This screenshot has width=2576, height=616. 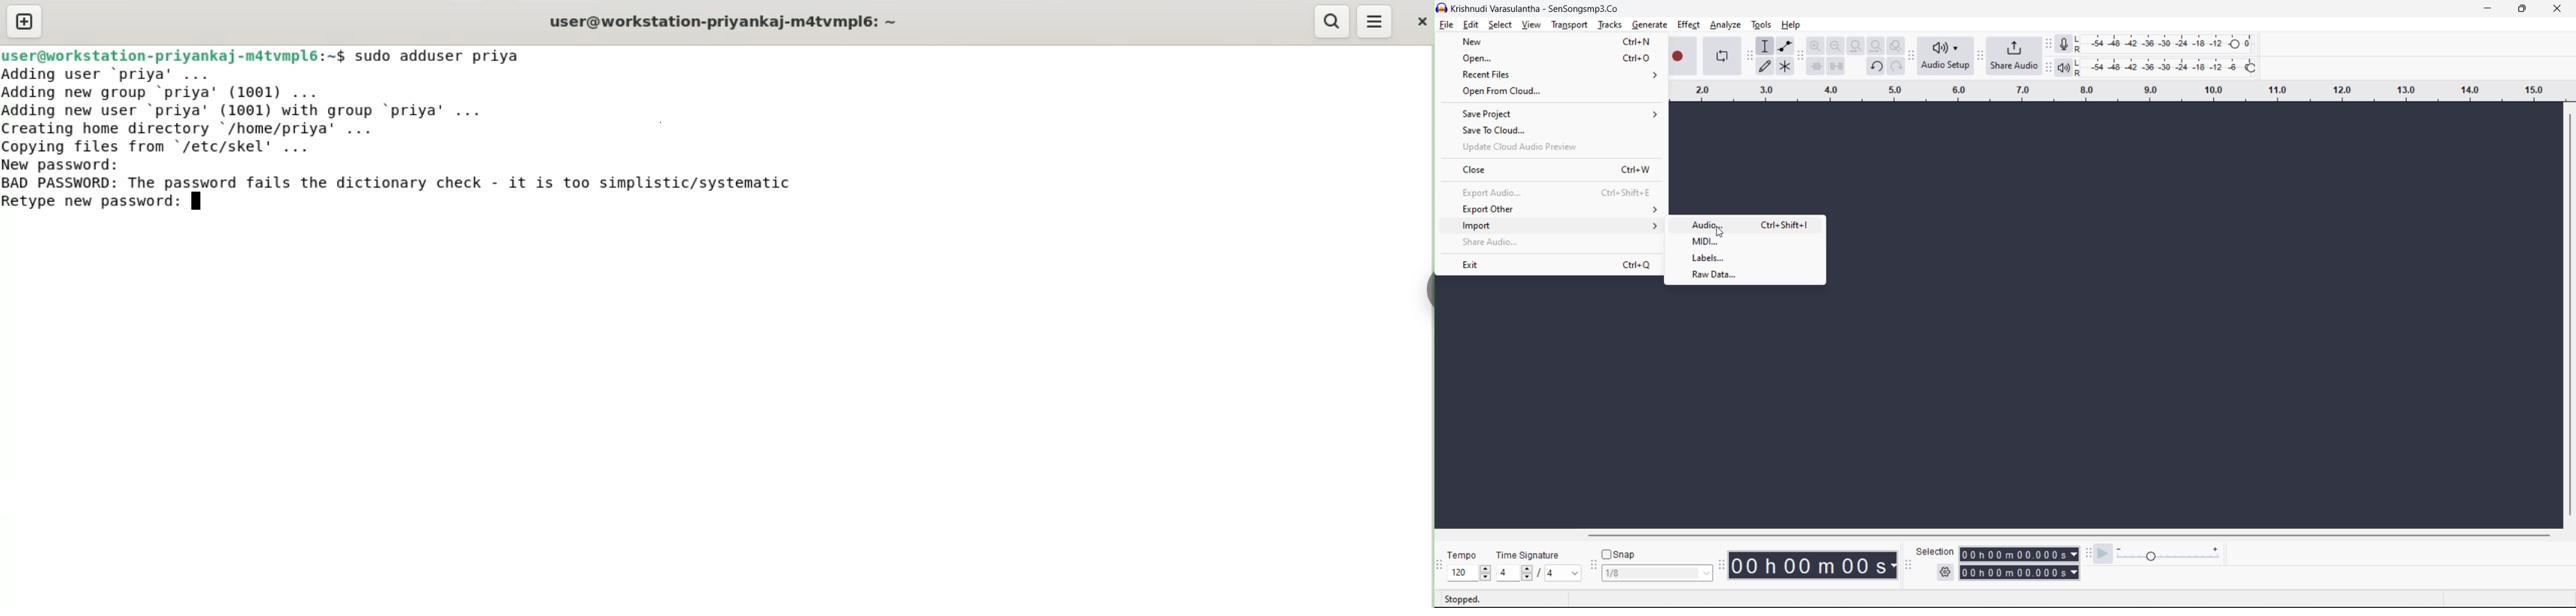 I want to click on logo, so click(x=1442, y=9).